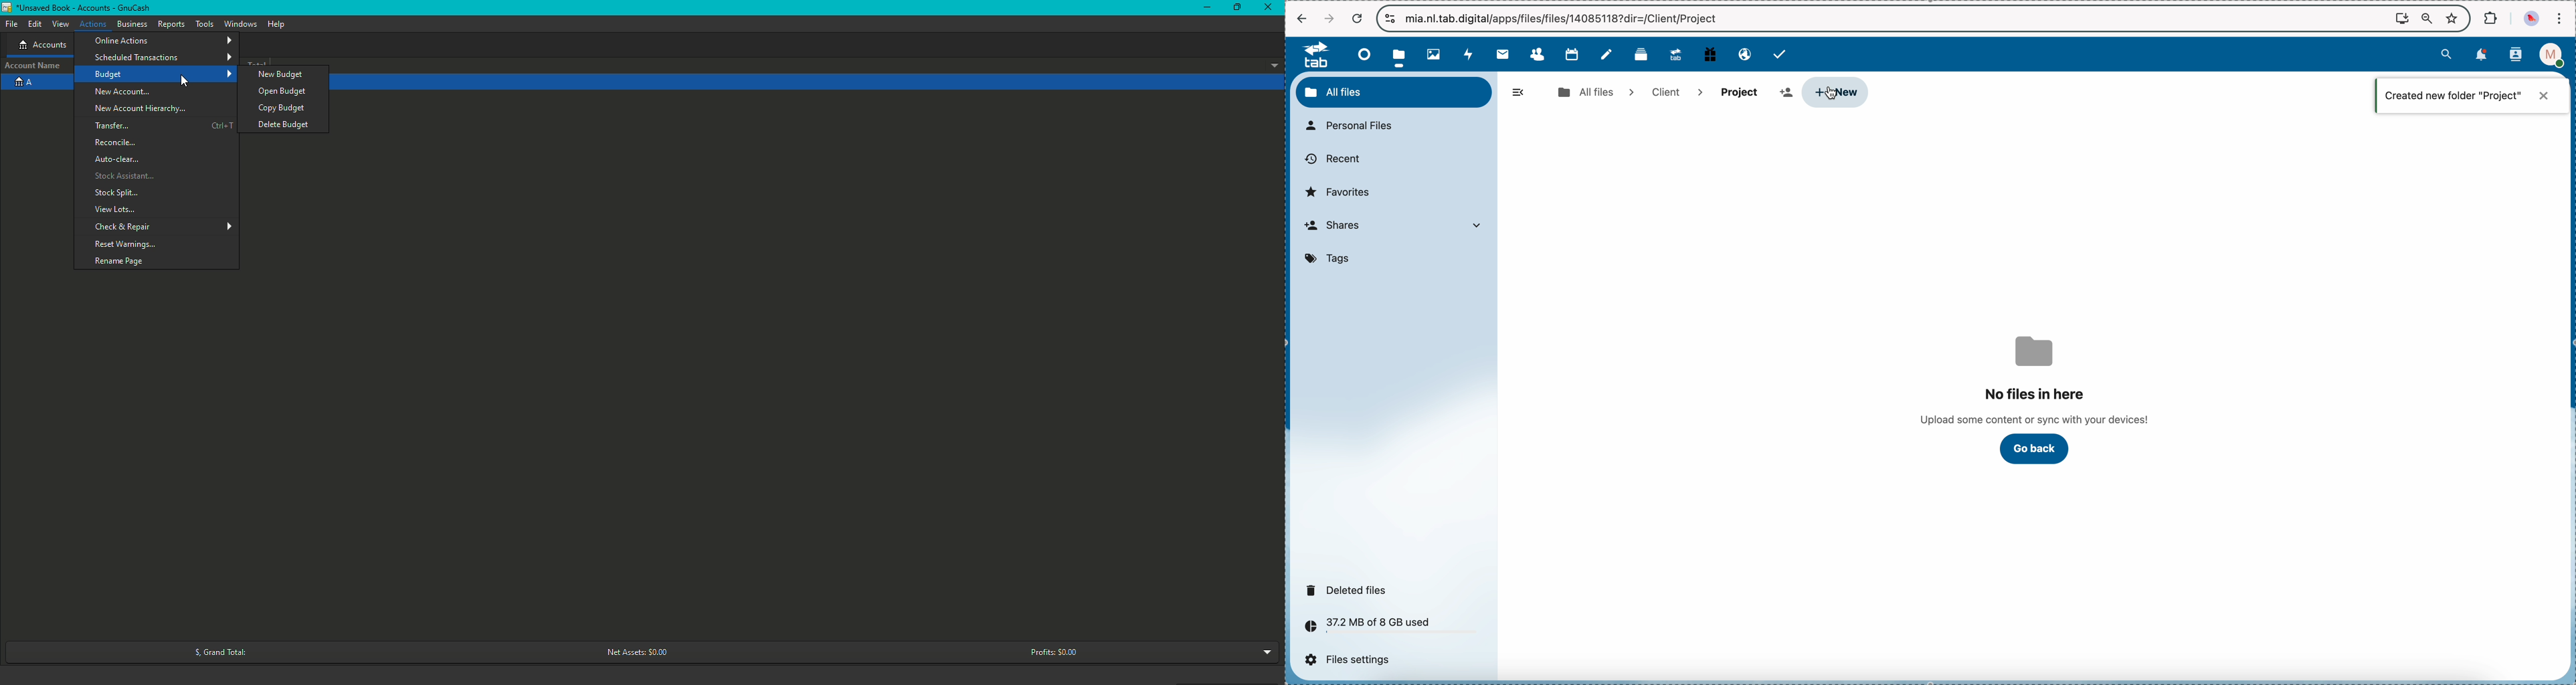 The height and width of the screenshot is (700, 2576). I want to click on personal files, so click(1354, 126).